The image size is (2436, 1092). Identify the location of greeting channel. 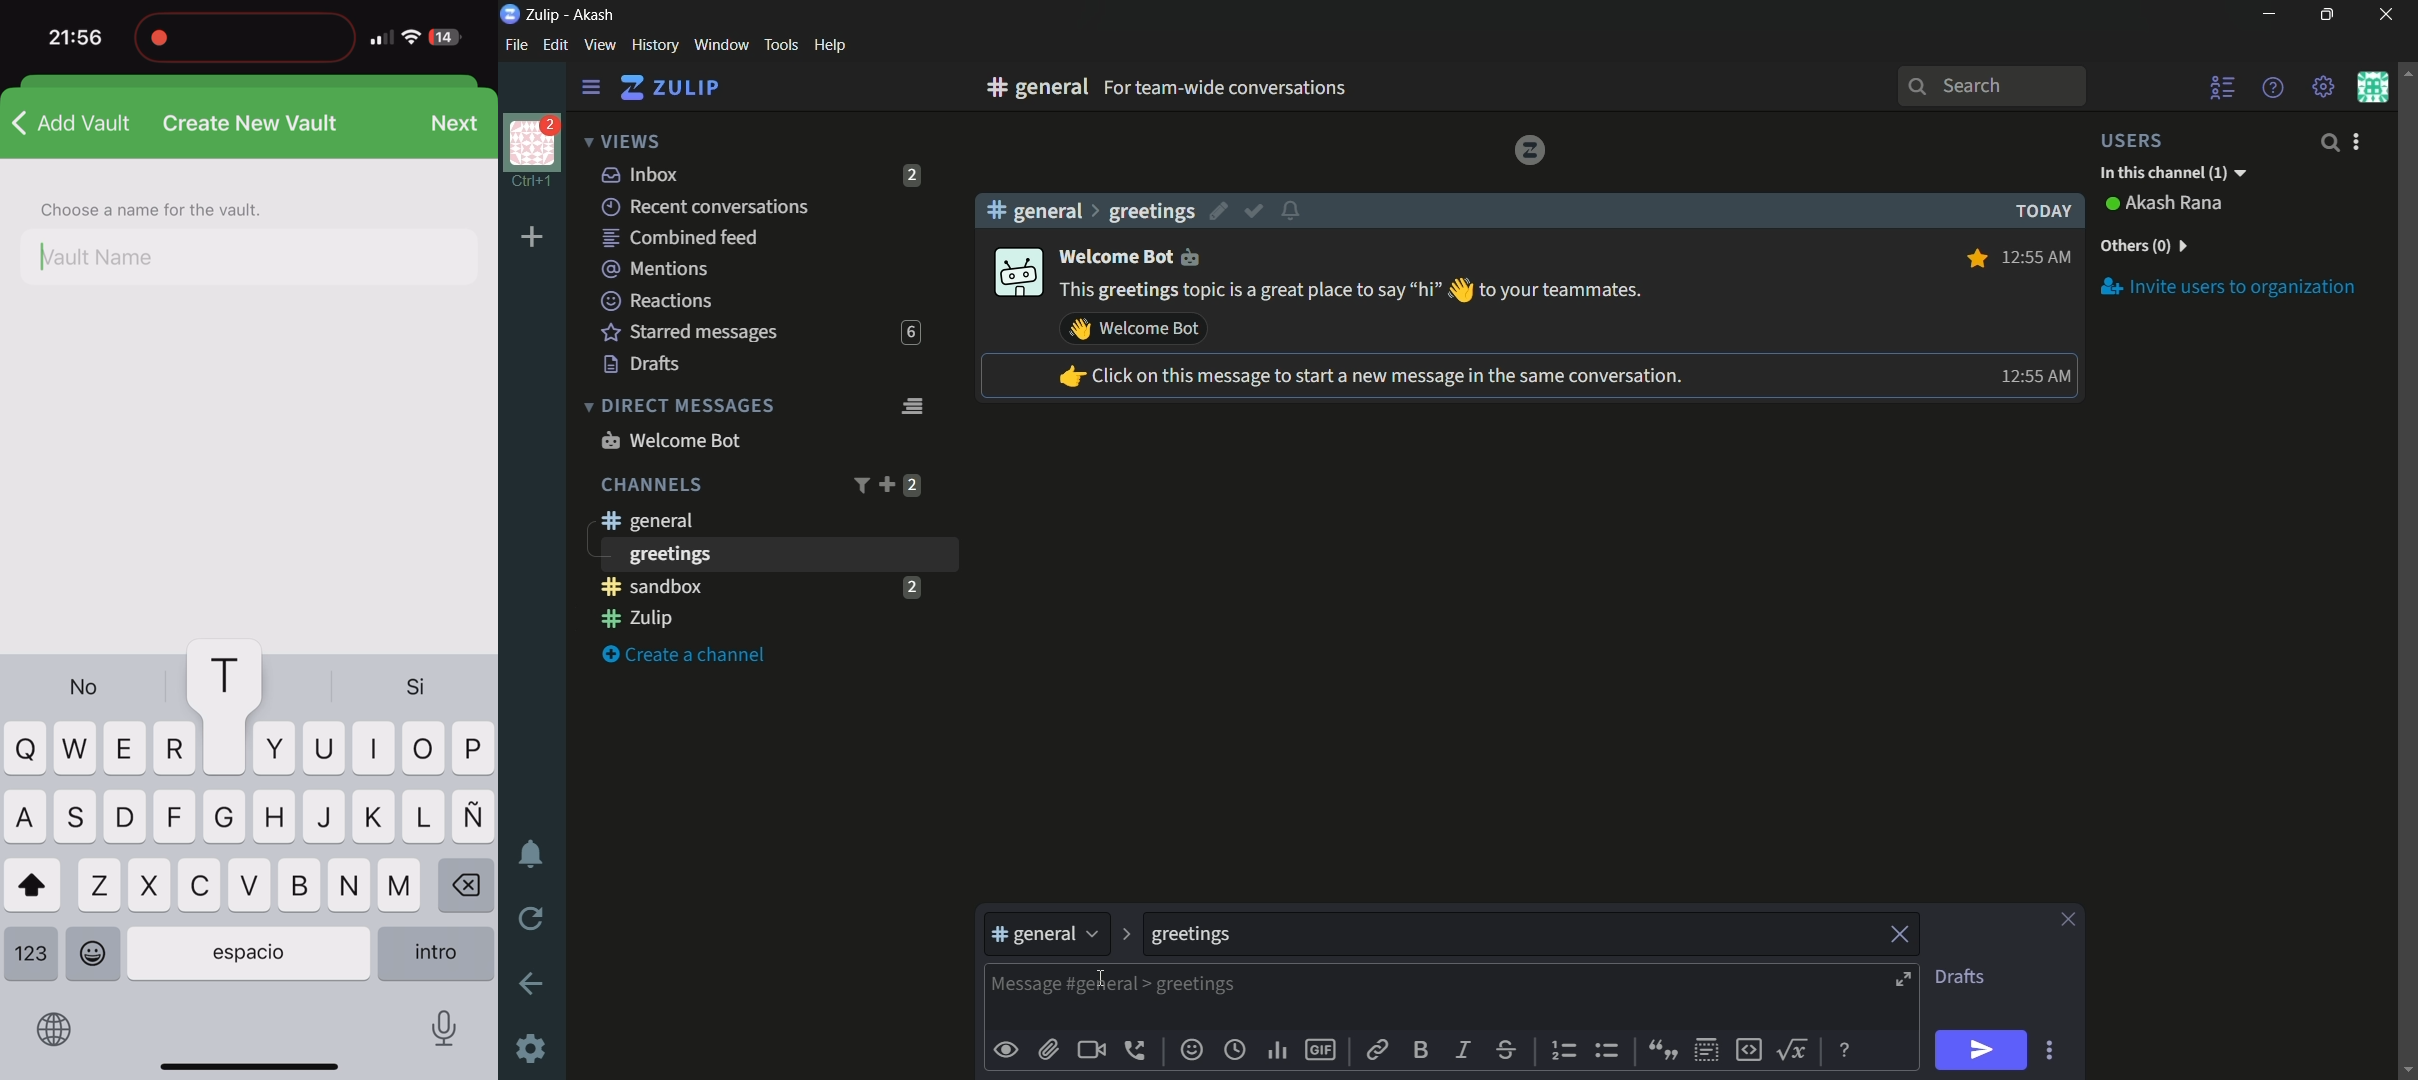
(777, 554).